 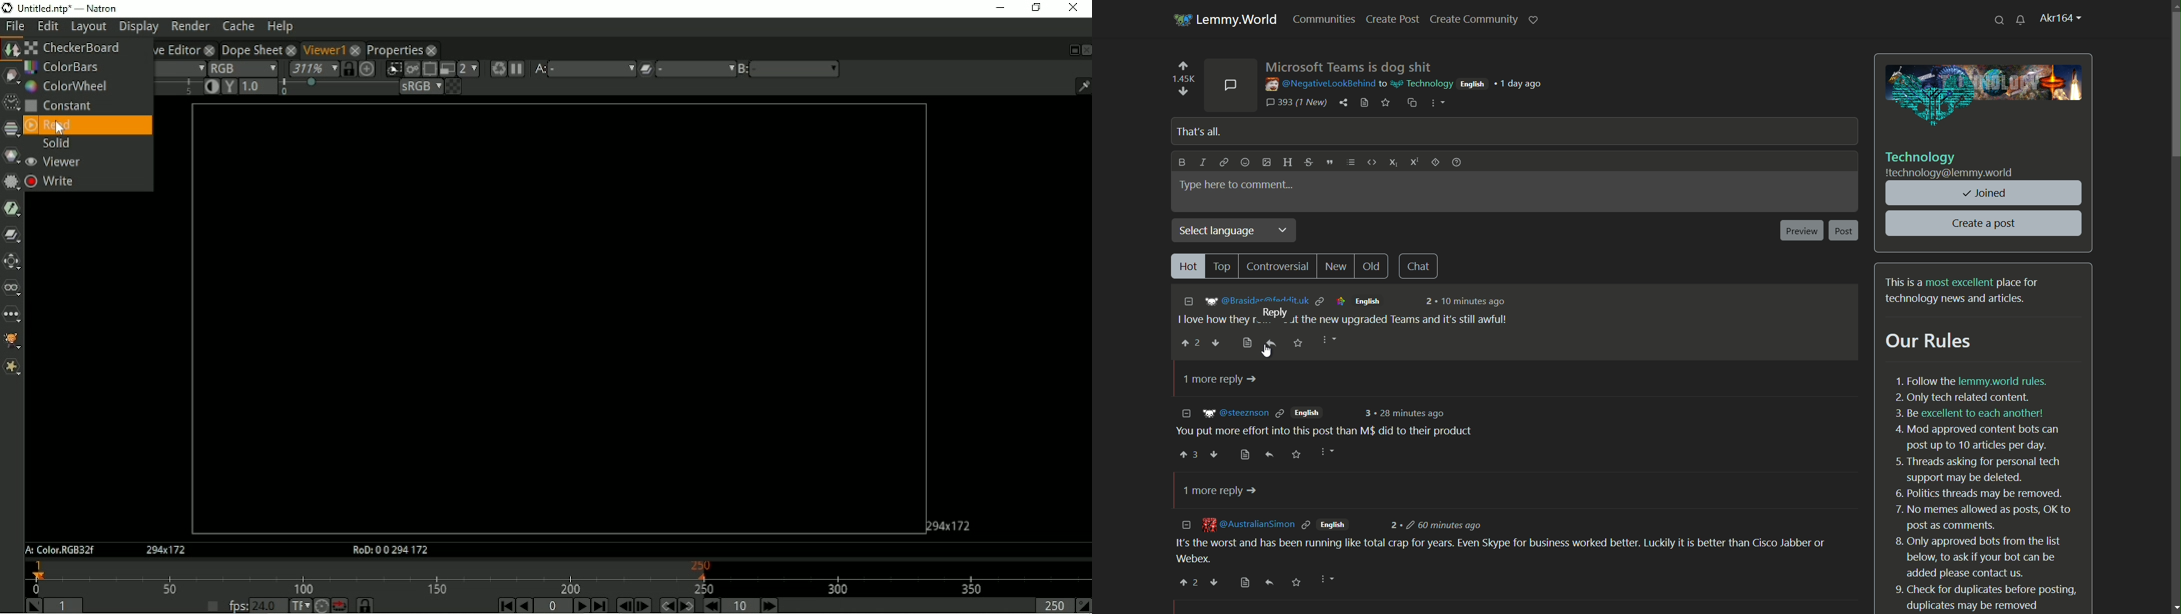 I want to click on community name, so click(x=1420, y=82).